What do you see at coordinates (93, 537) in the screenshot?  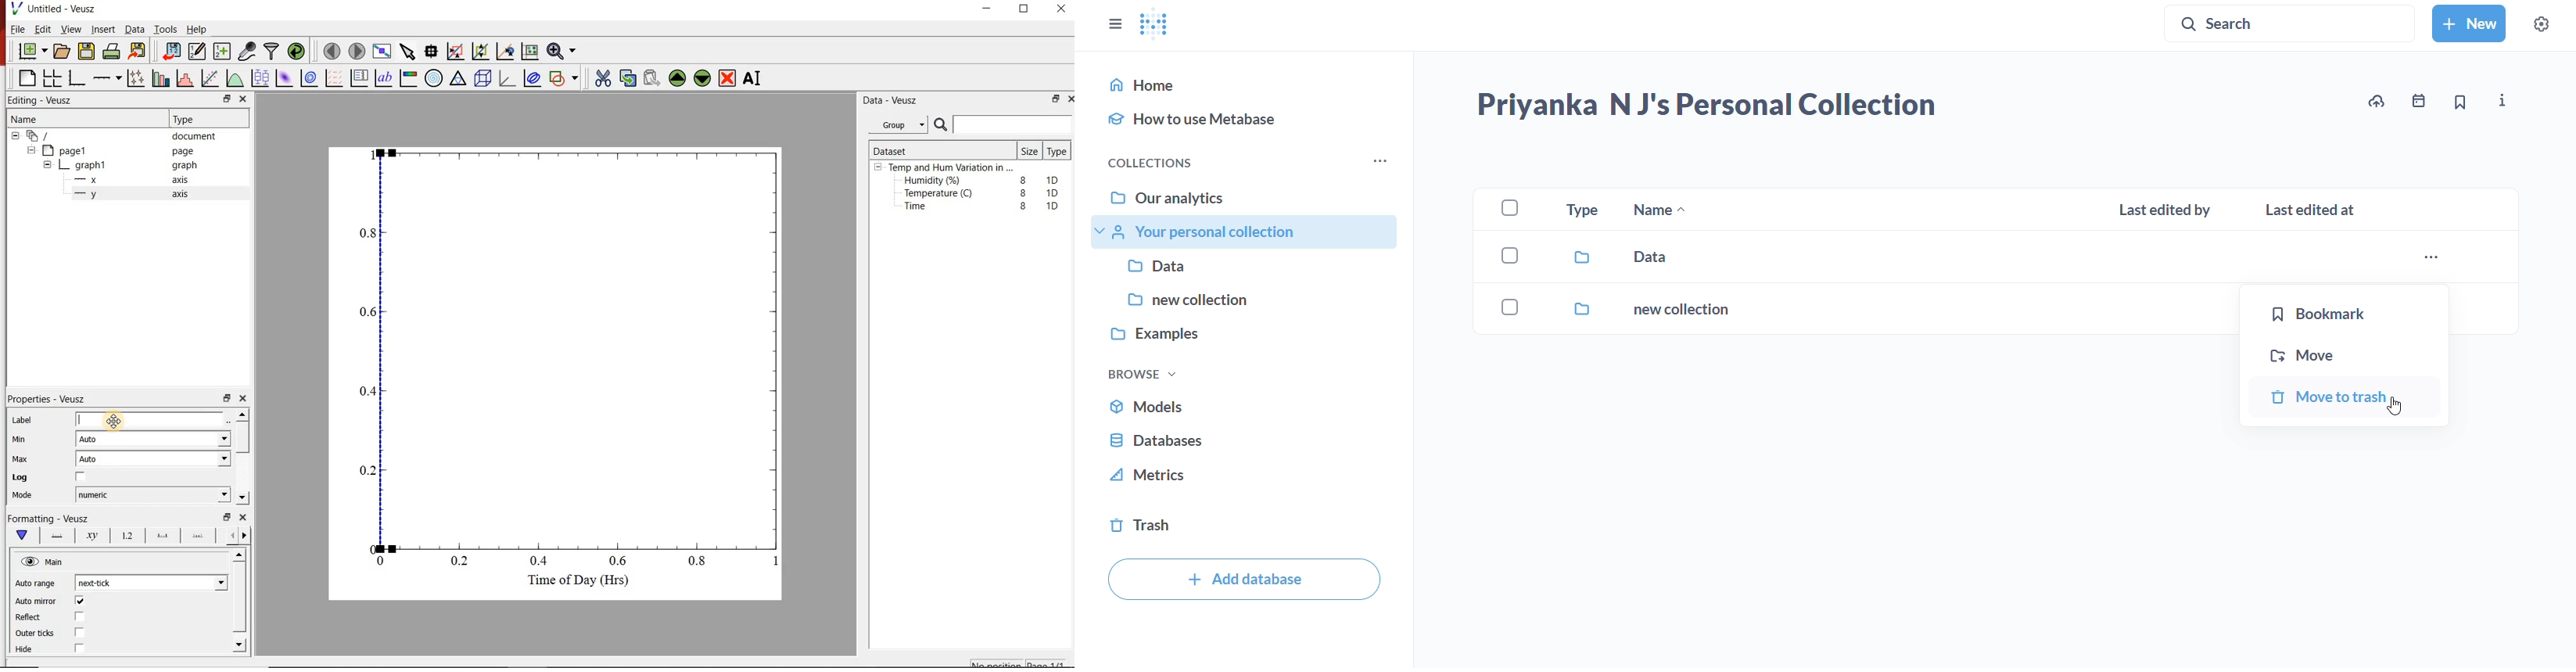 I see `axis label` at bounding box center [93, 537].